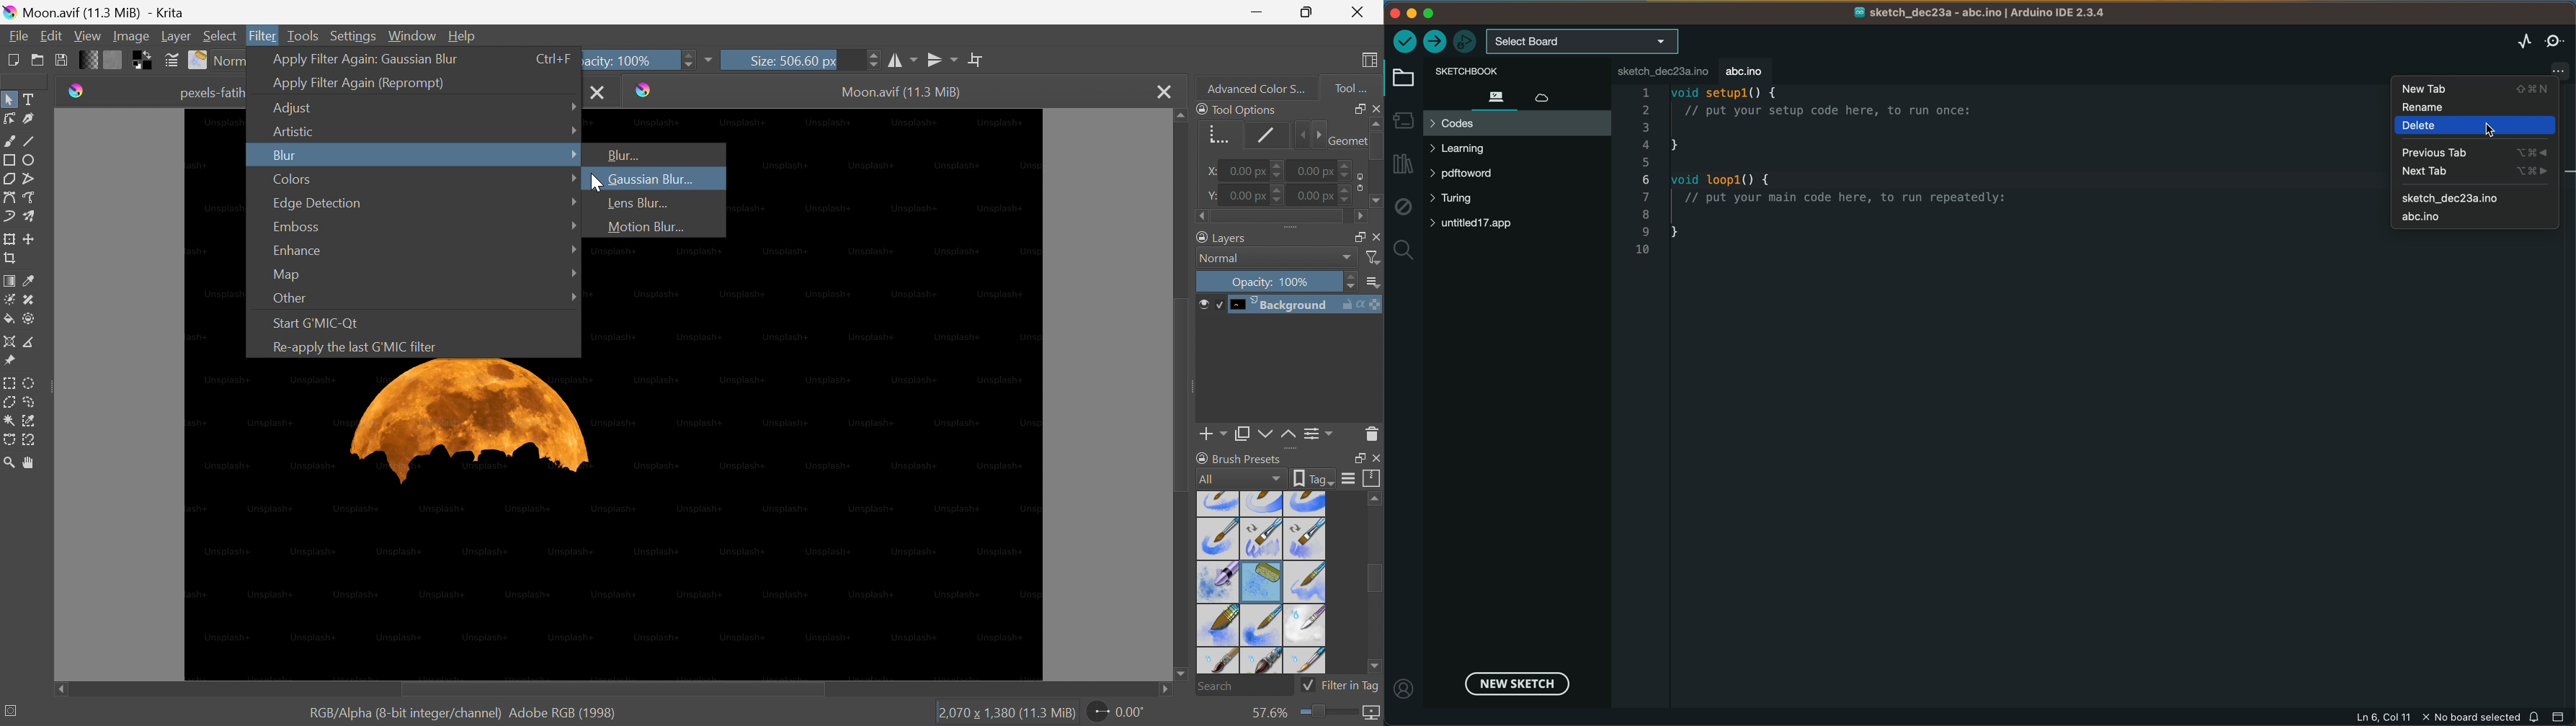 The image size is (2576, 728). What do you see at coordinates (801, 59) in the screenshot?
I see `Size: 506.60 px` at bounding box center [801, 59].